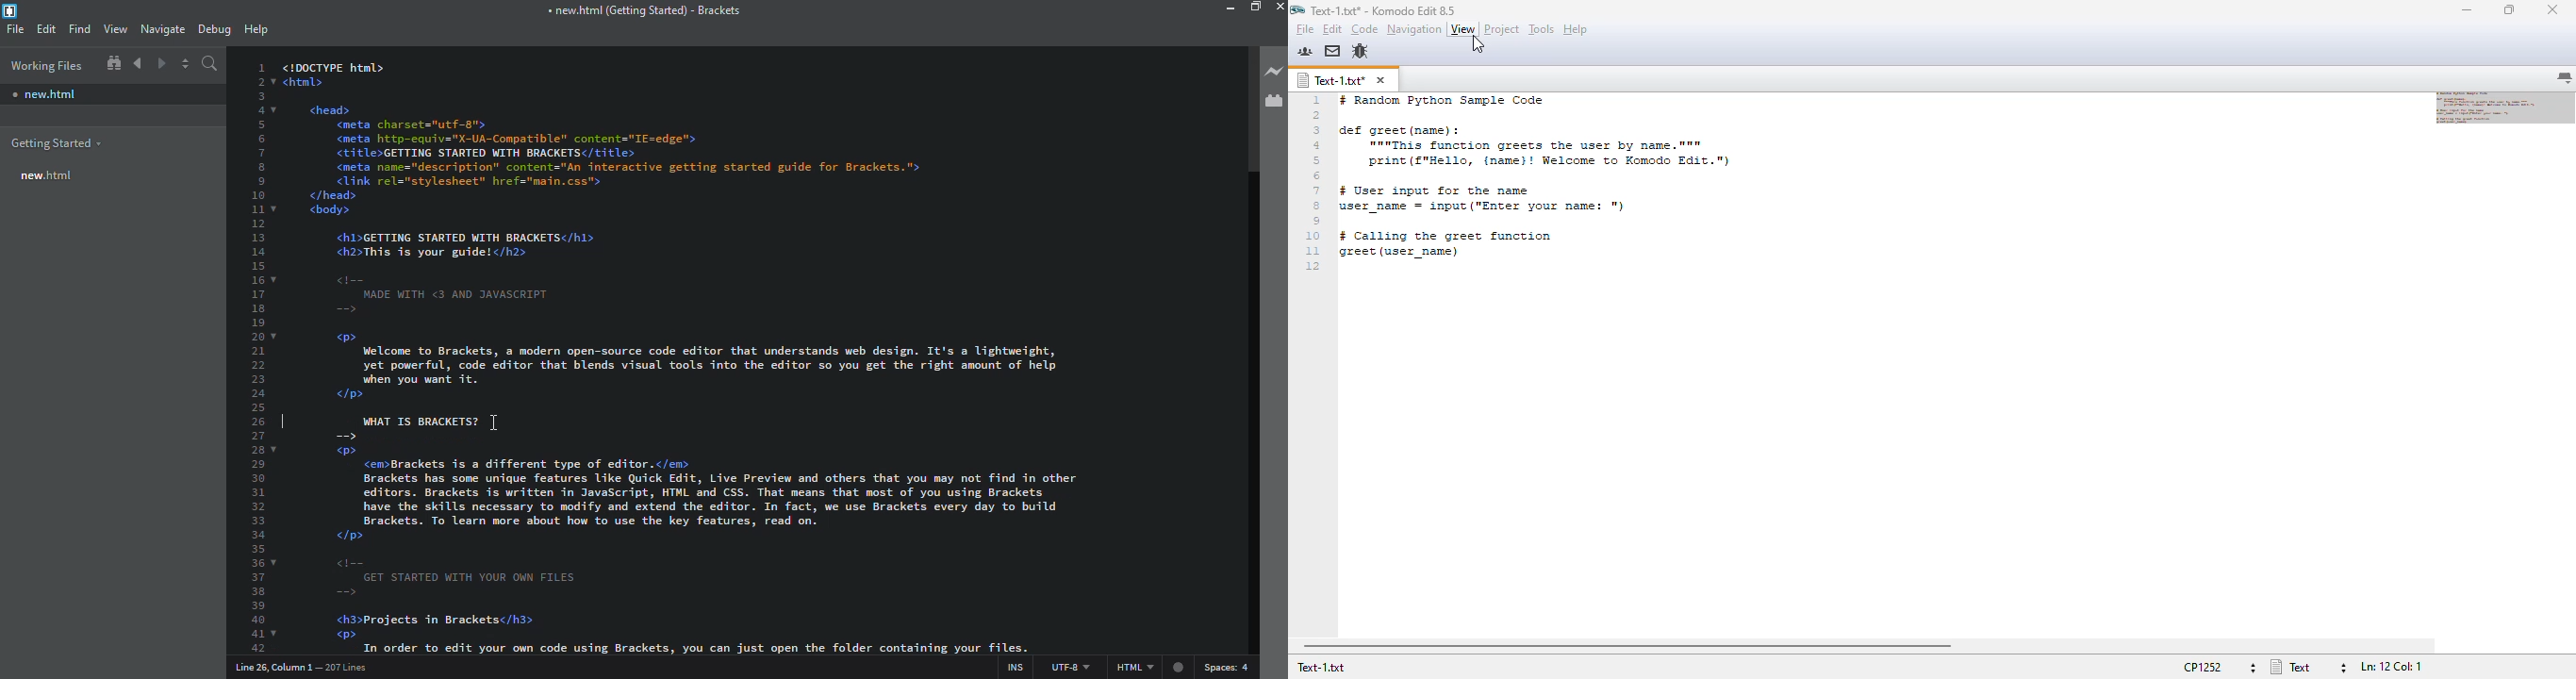 The image size is (2576, 700). Describe the element at coordinates (16, 28) in the screenshot. I see `file` at that location.